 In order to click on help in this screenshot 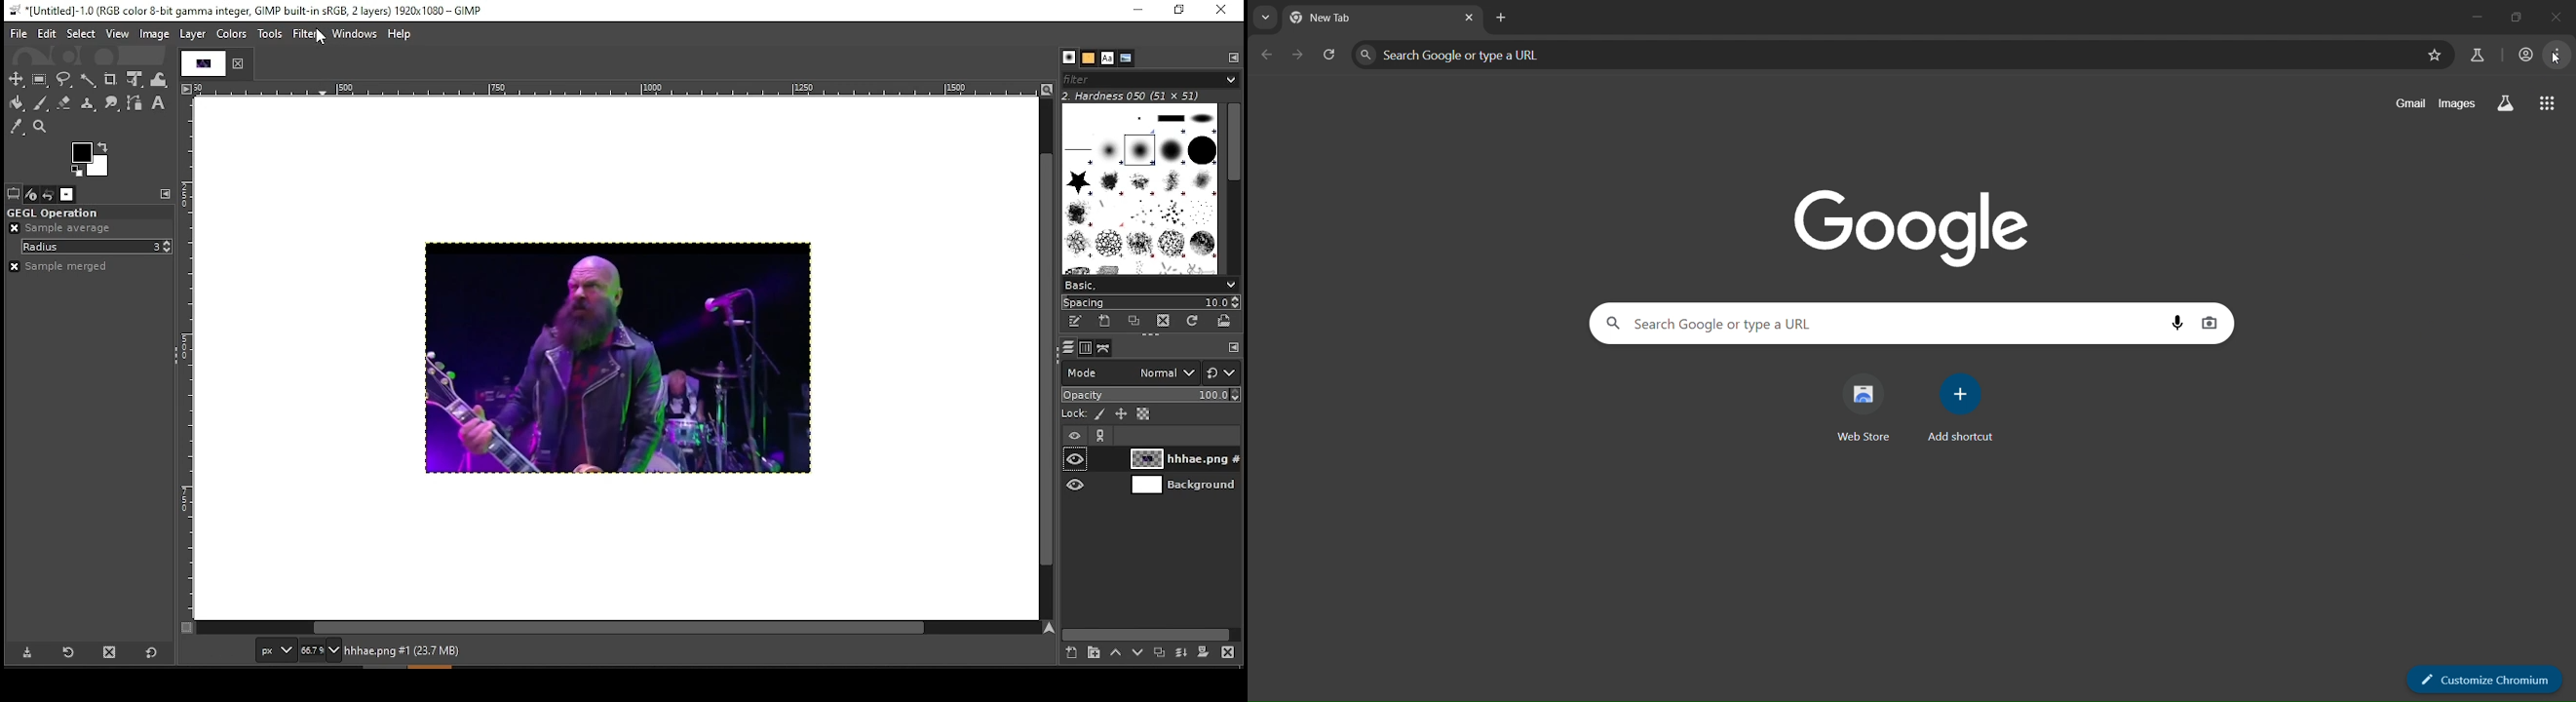, I will do `click(402, 34)`.